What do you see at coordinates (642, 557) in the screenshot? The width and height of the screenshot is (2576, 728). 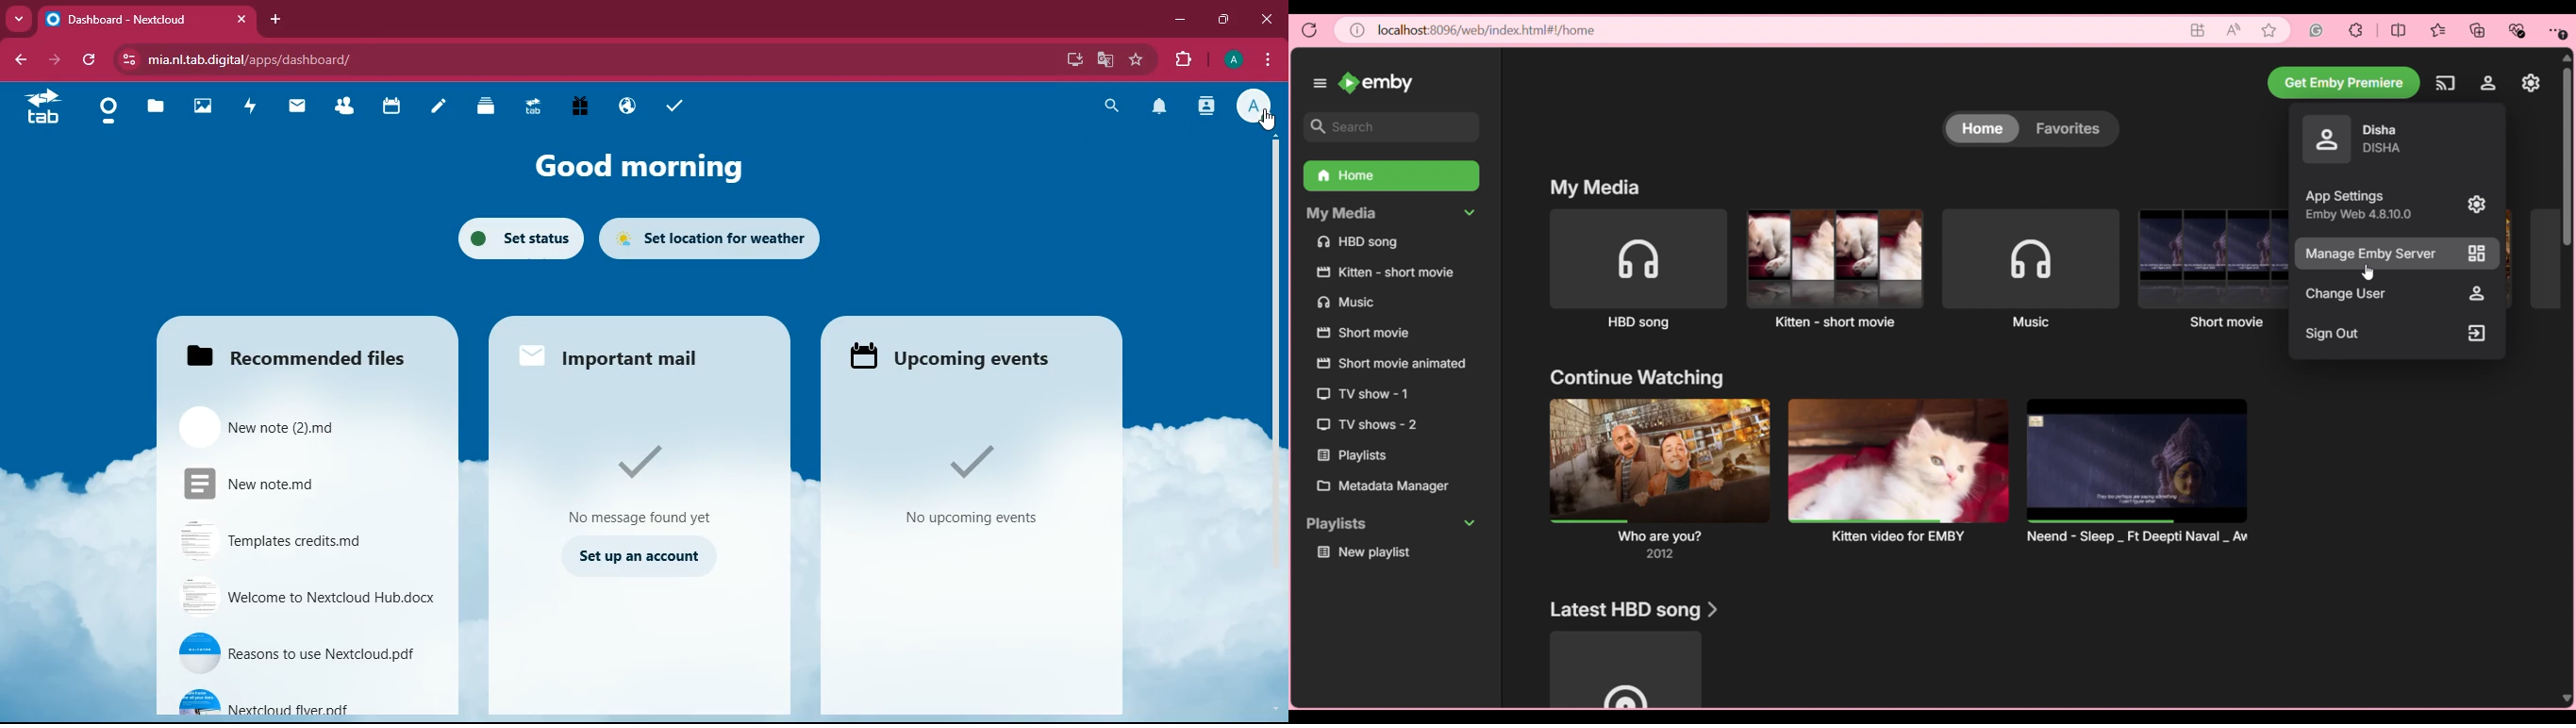 I see `set up an account` at bounding box center [642, 557].